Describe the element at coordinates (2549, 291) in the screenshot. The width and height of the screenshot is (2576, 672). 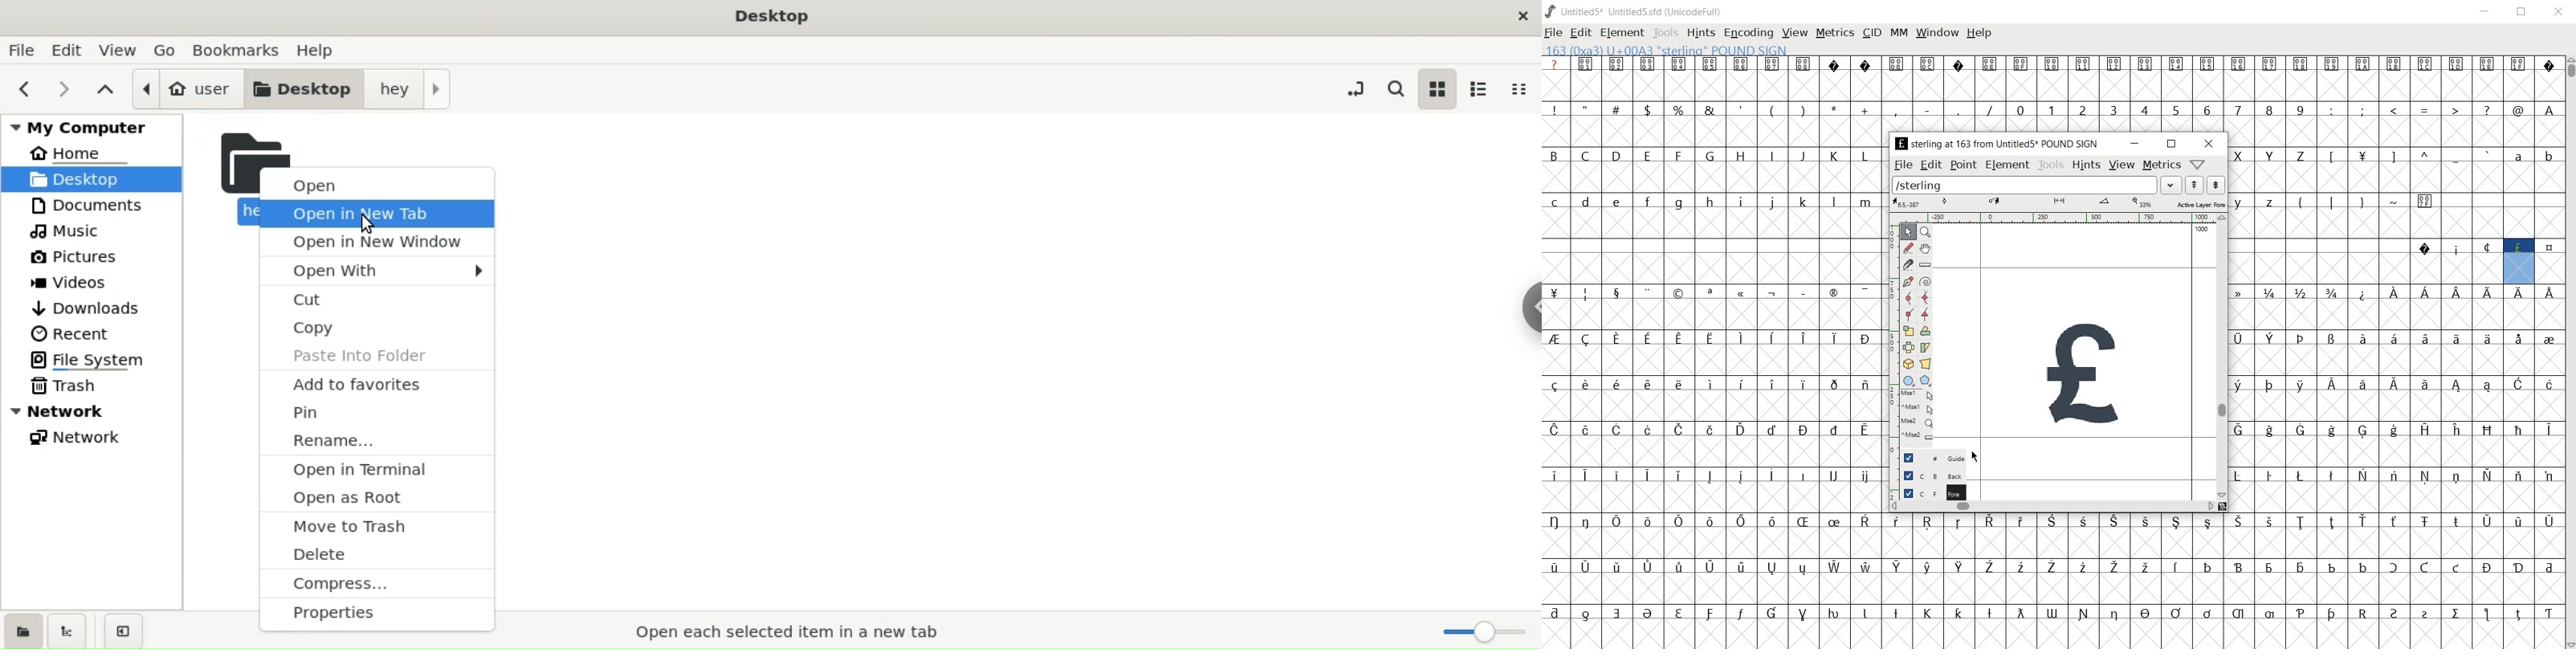
I see `Symbol` at that location.